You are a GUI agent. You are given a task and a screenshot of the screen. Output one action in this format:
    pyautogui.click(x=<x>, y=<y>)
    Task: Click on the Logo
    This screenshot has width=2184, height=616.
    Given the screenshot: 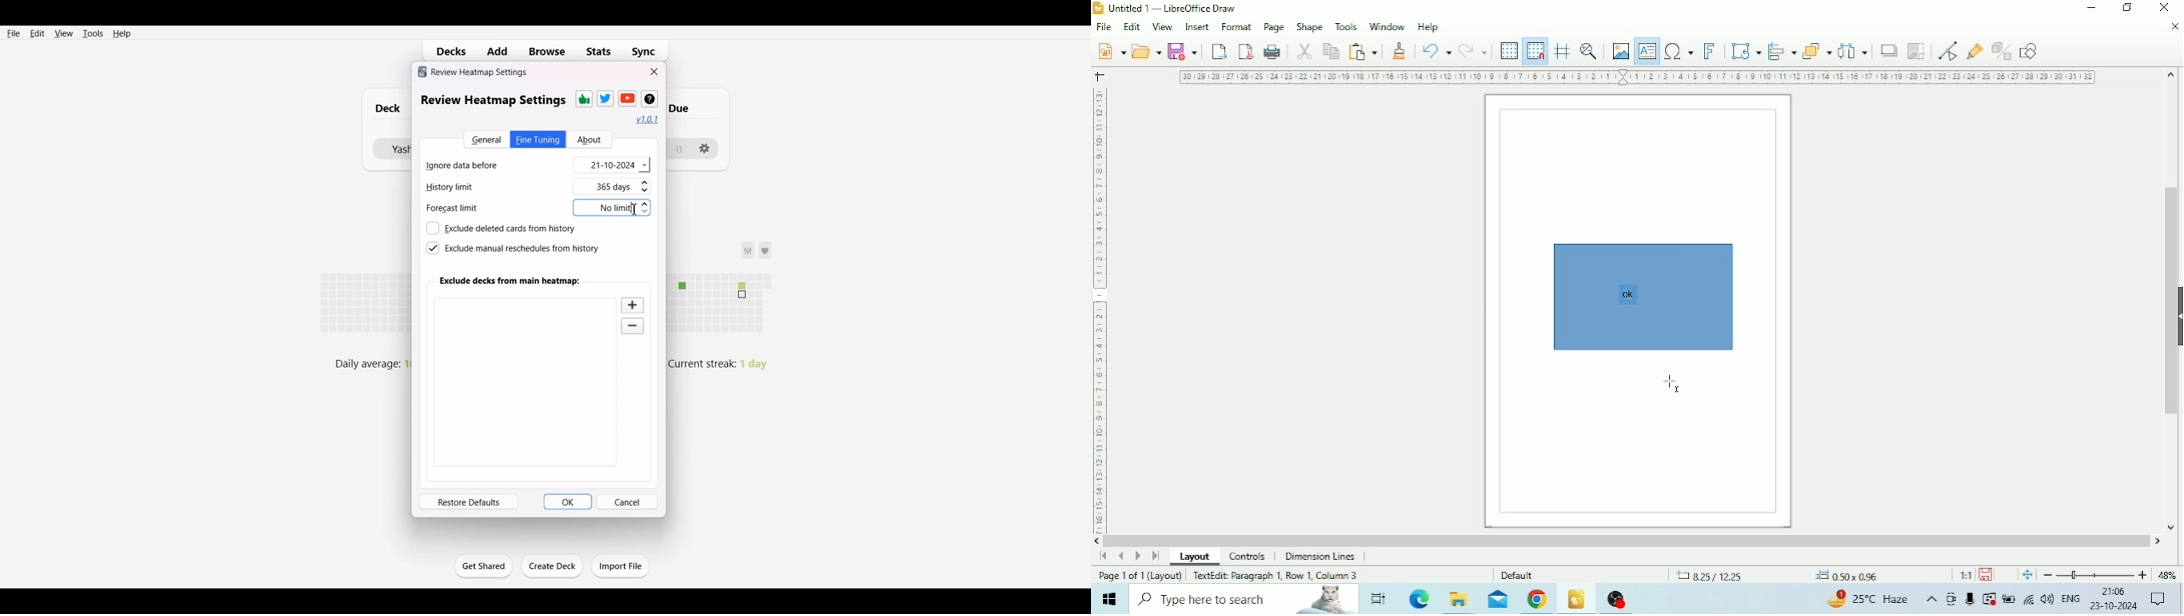 What is the action you would take?
    pyautogui.click(x=1099, y=8)
    